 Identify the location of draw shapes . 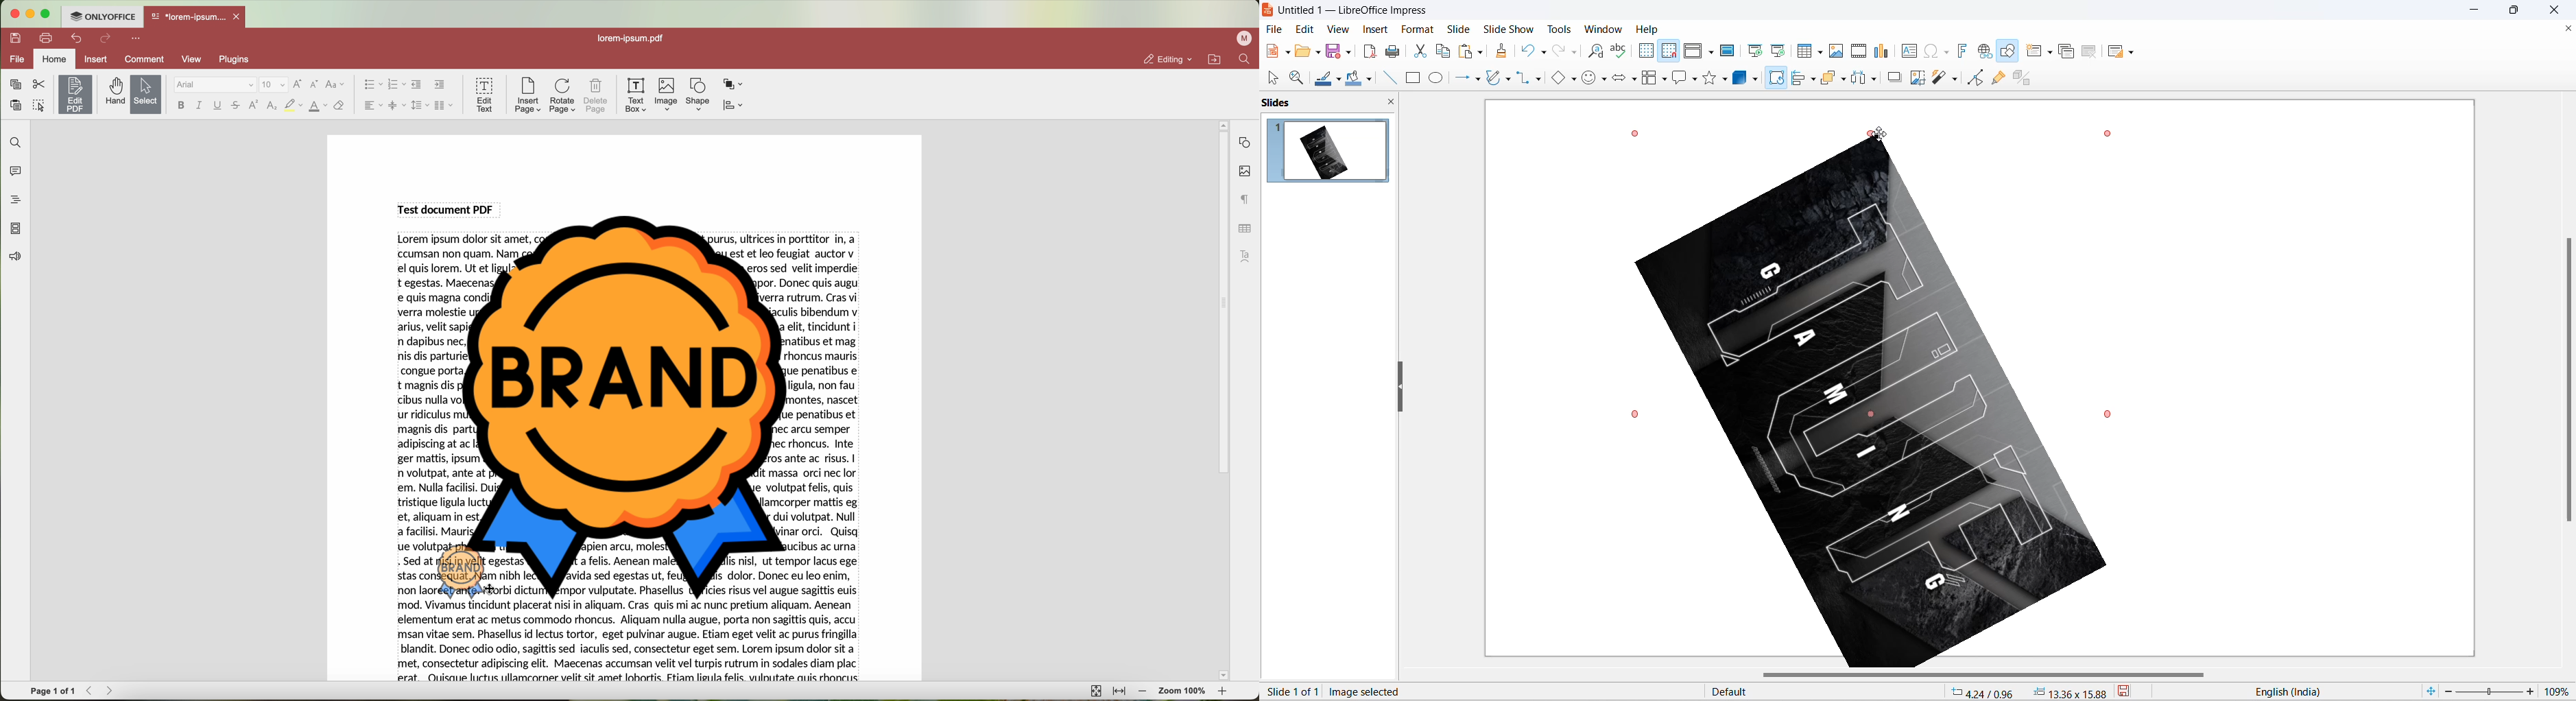
(2009, 51).